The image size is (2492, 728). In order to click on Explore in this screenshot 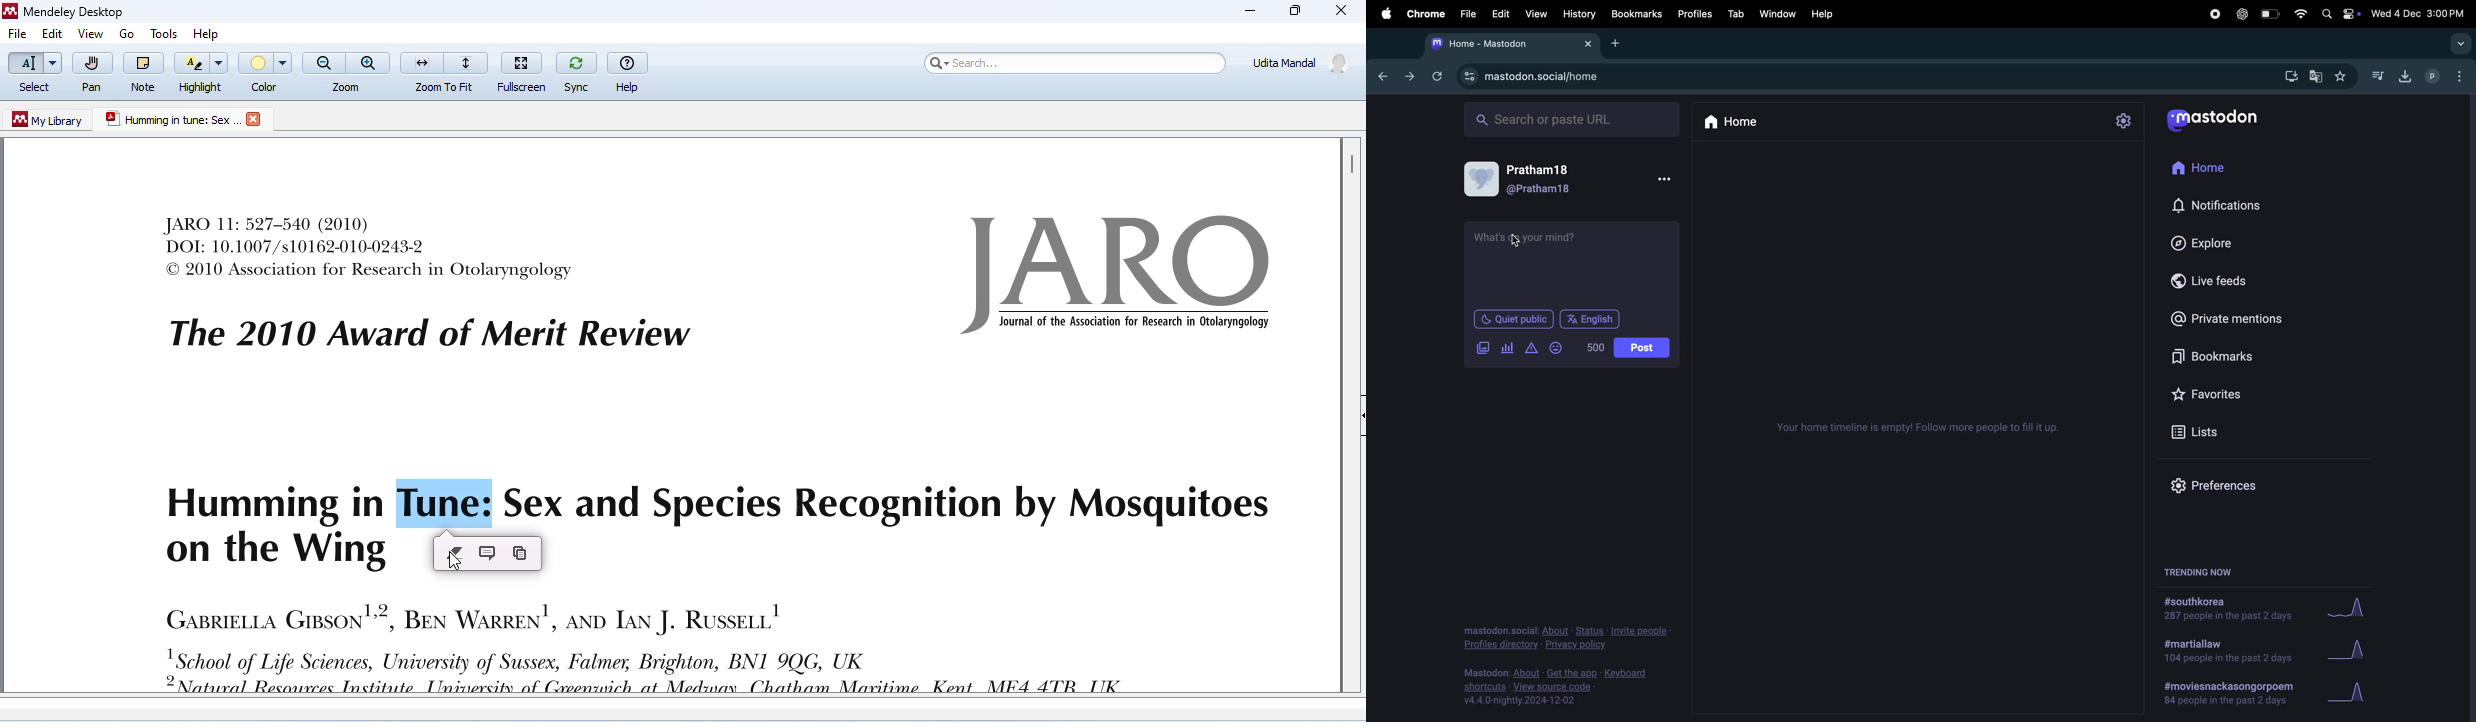, I will do `click(2213, 242)`.